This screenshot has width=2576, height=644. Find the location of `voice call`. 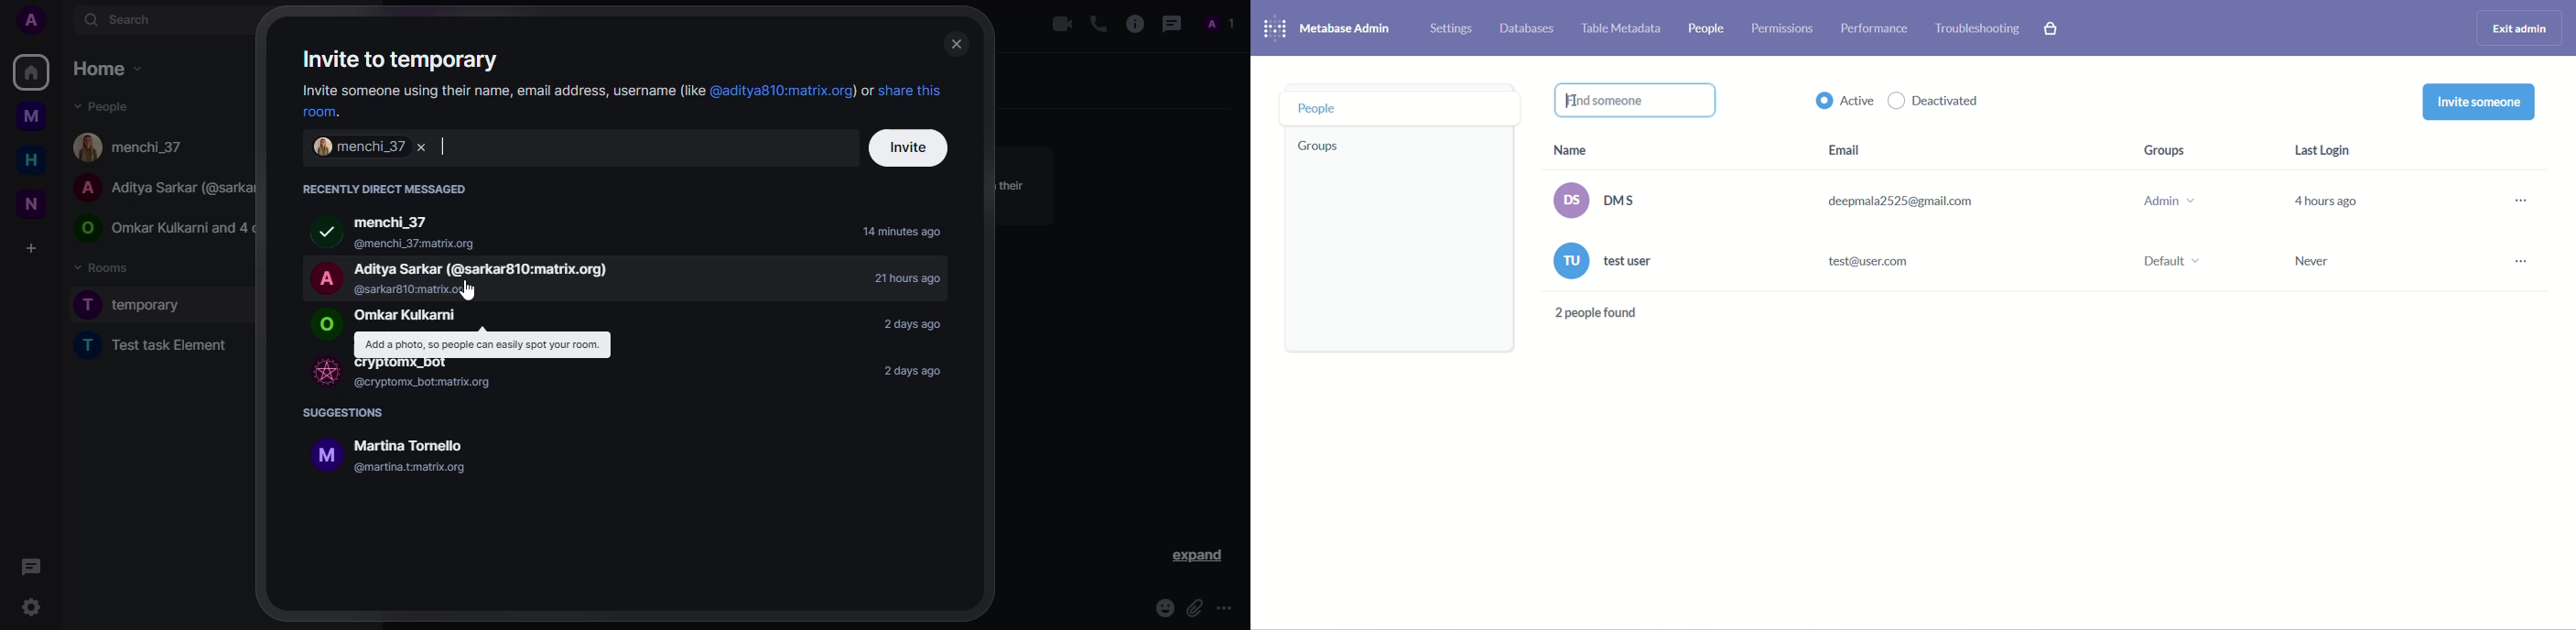

voice call is located at coordinates (1095, 23).